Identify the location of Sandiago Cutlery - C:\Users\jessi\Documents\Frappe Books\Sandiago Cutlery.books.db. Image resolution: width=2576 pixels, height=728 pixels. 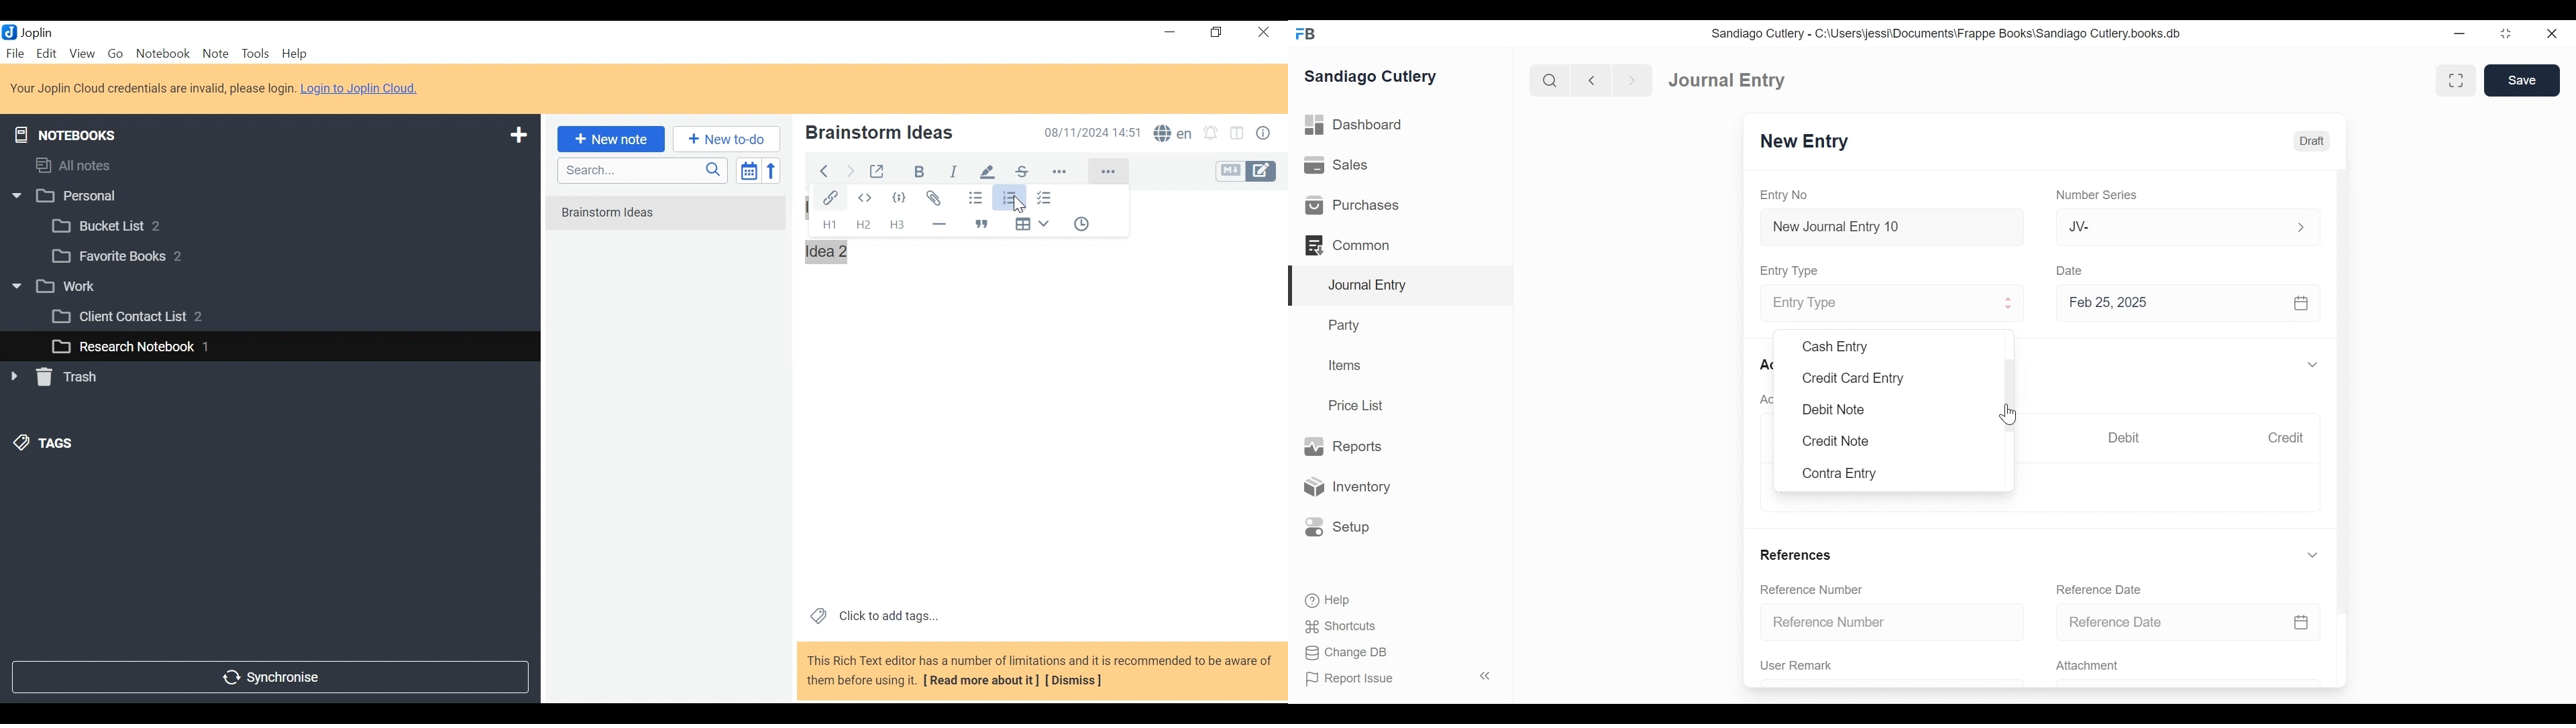
(1949, 35).